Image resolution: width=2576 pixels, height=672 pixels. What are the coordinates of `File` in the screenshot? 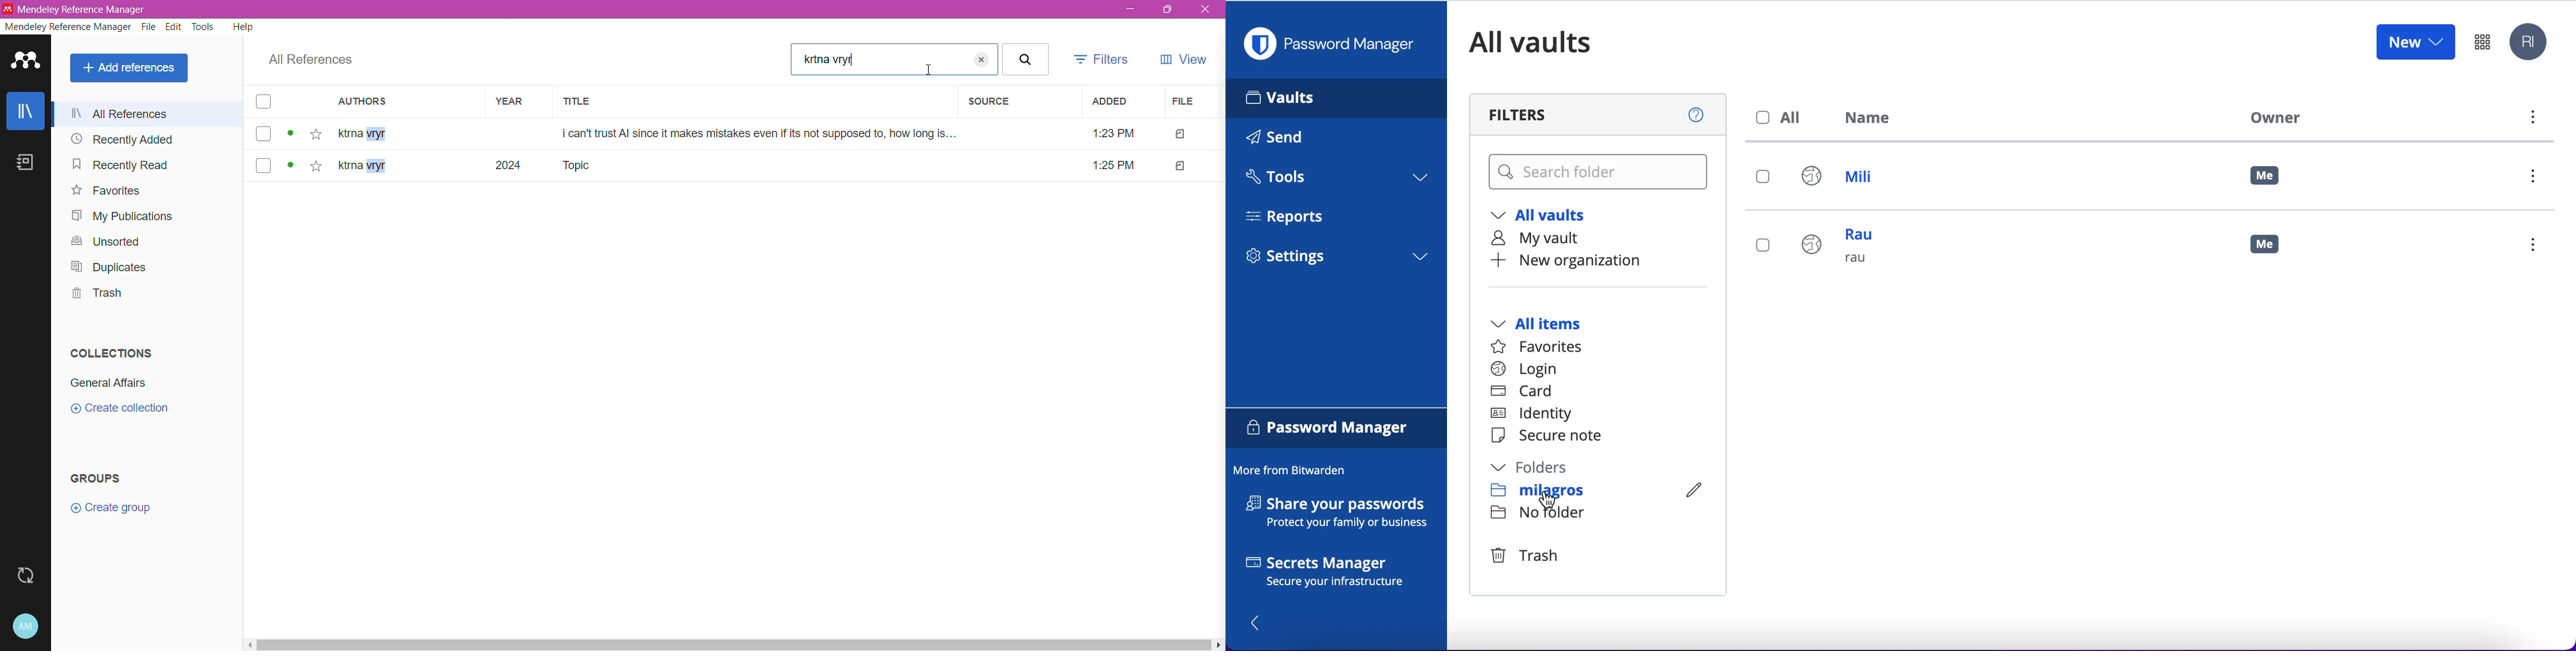 It's located at (147, 27).